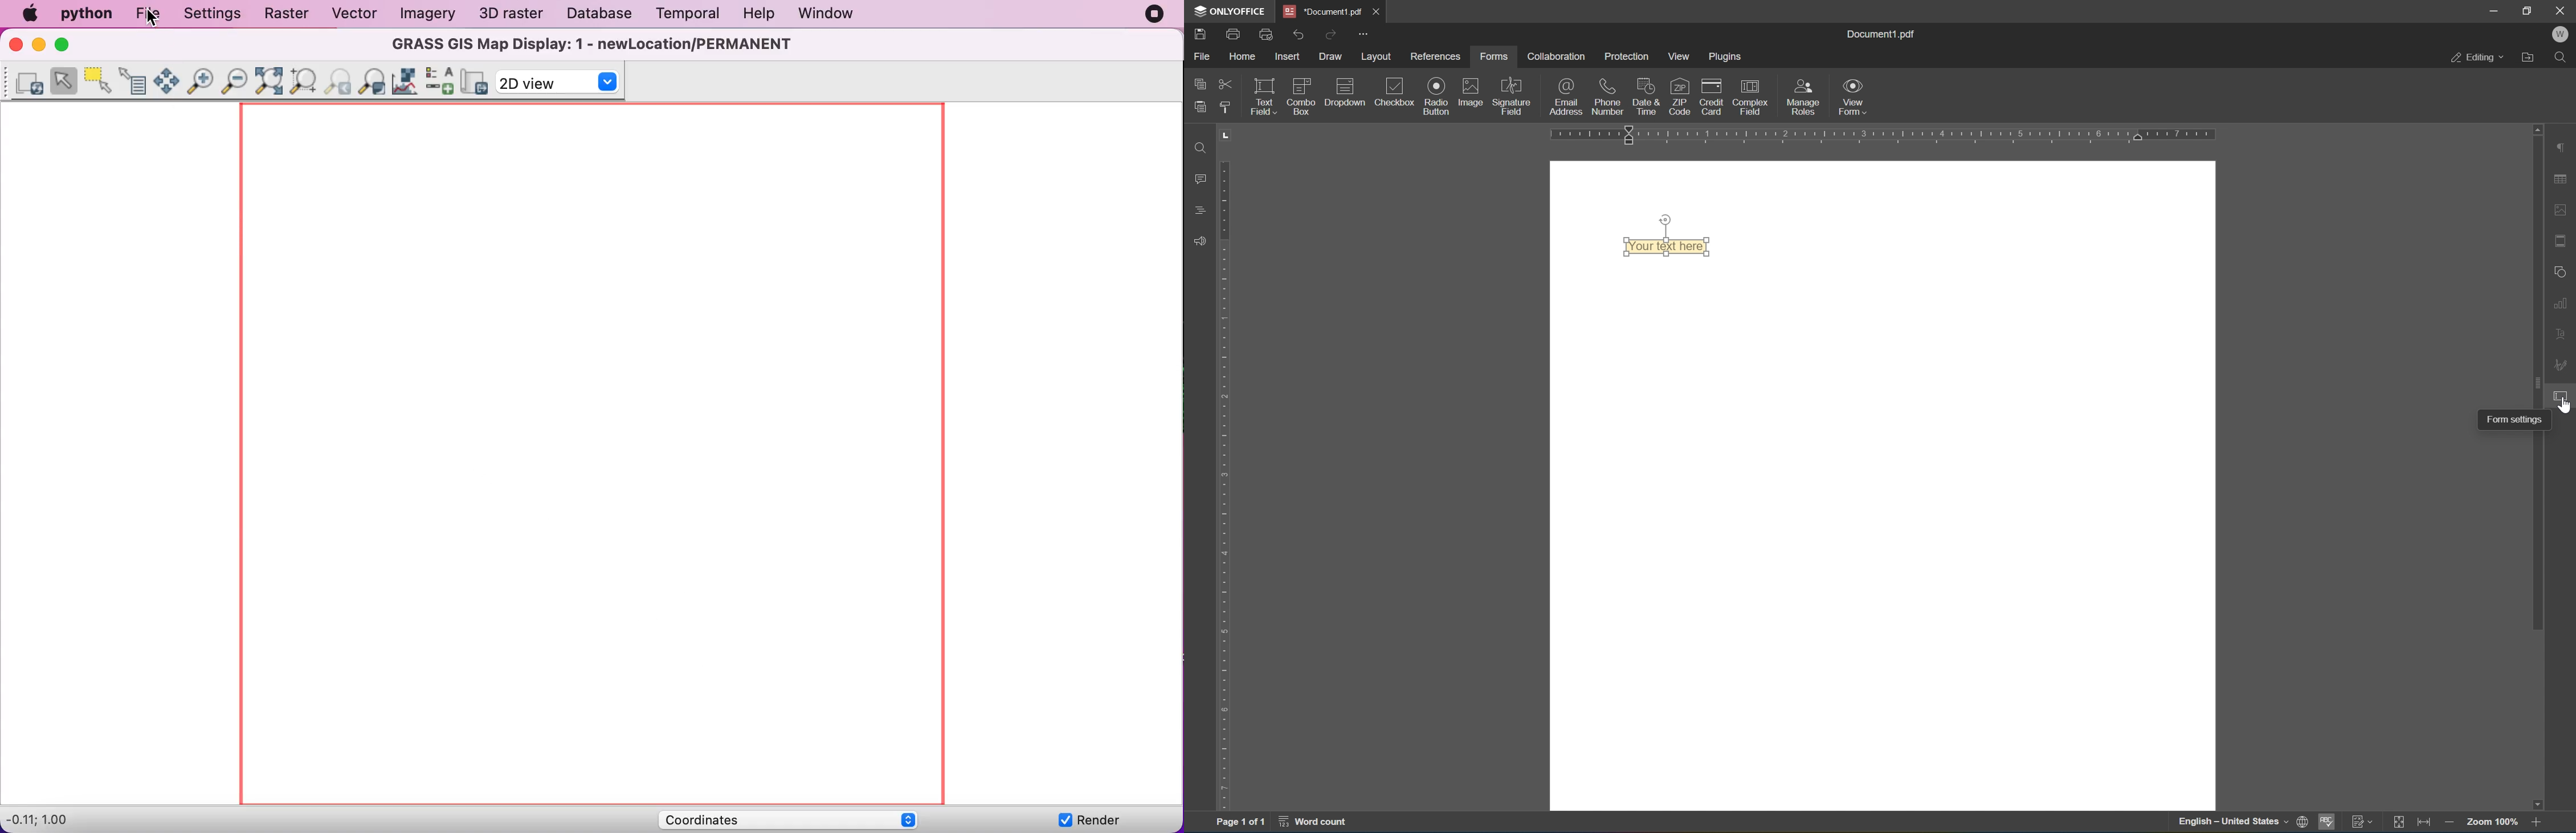  Describe the element at coordinates (2300, 823) in the screenshot. I see `set document language` at that location.